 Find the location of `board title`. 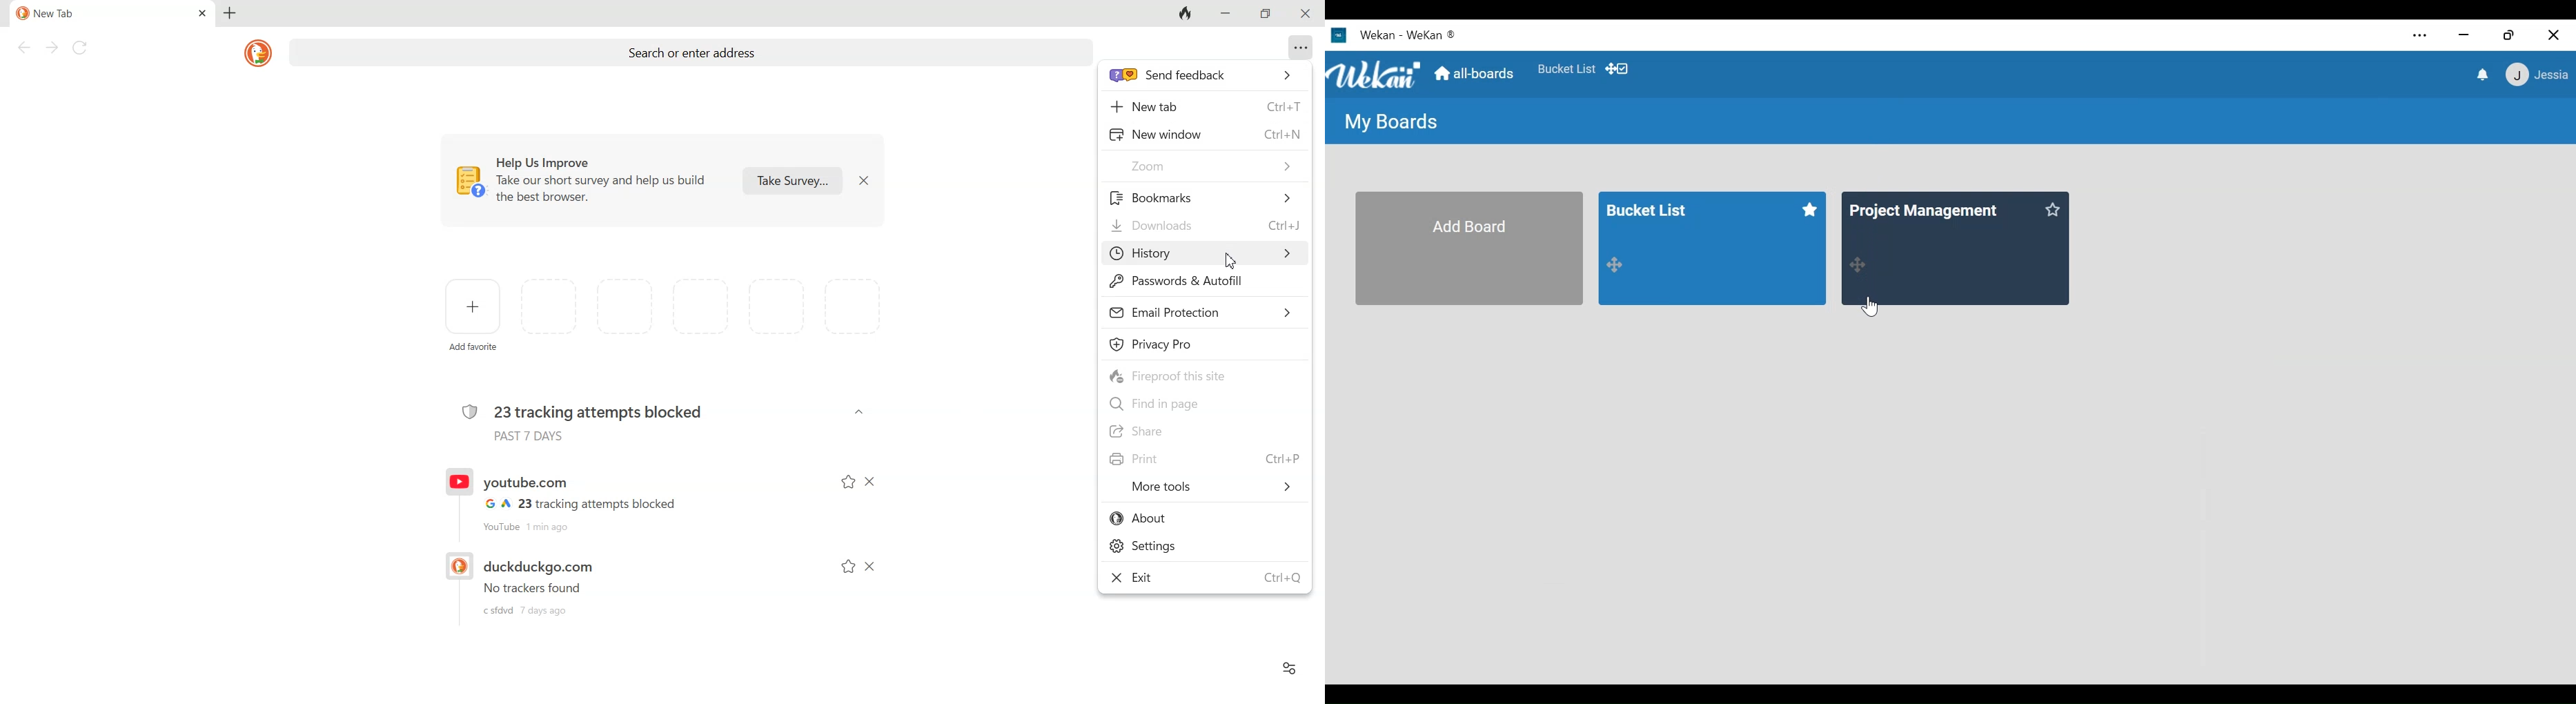

board title is located at coordinates (1657, 211).